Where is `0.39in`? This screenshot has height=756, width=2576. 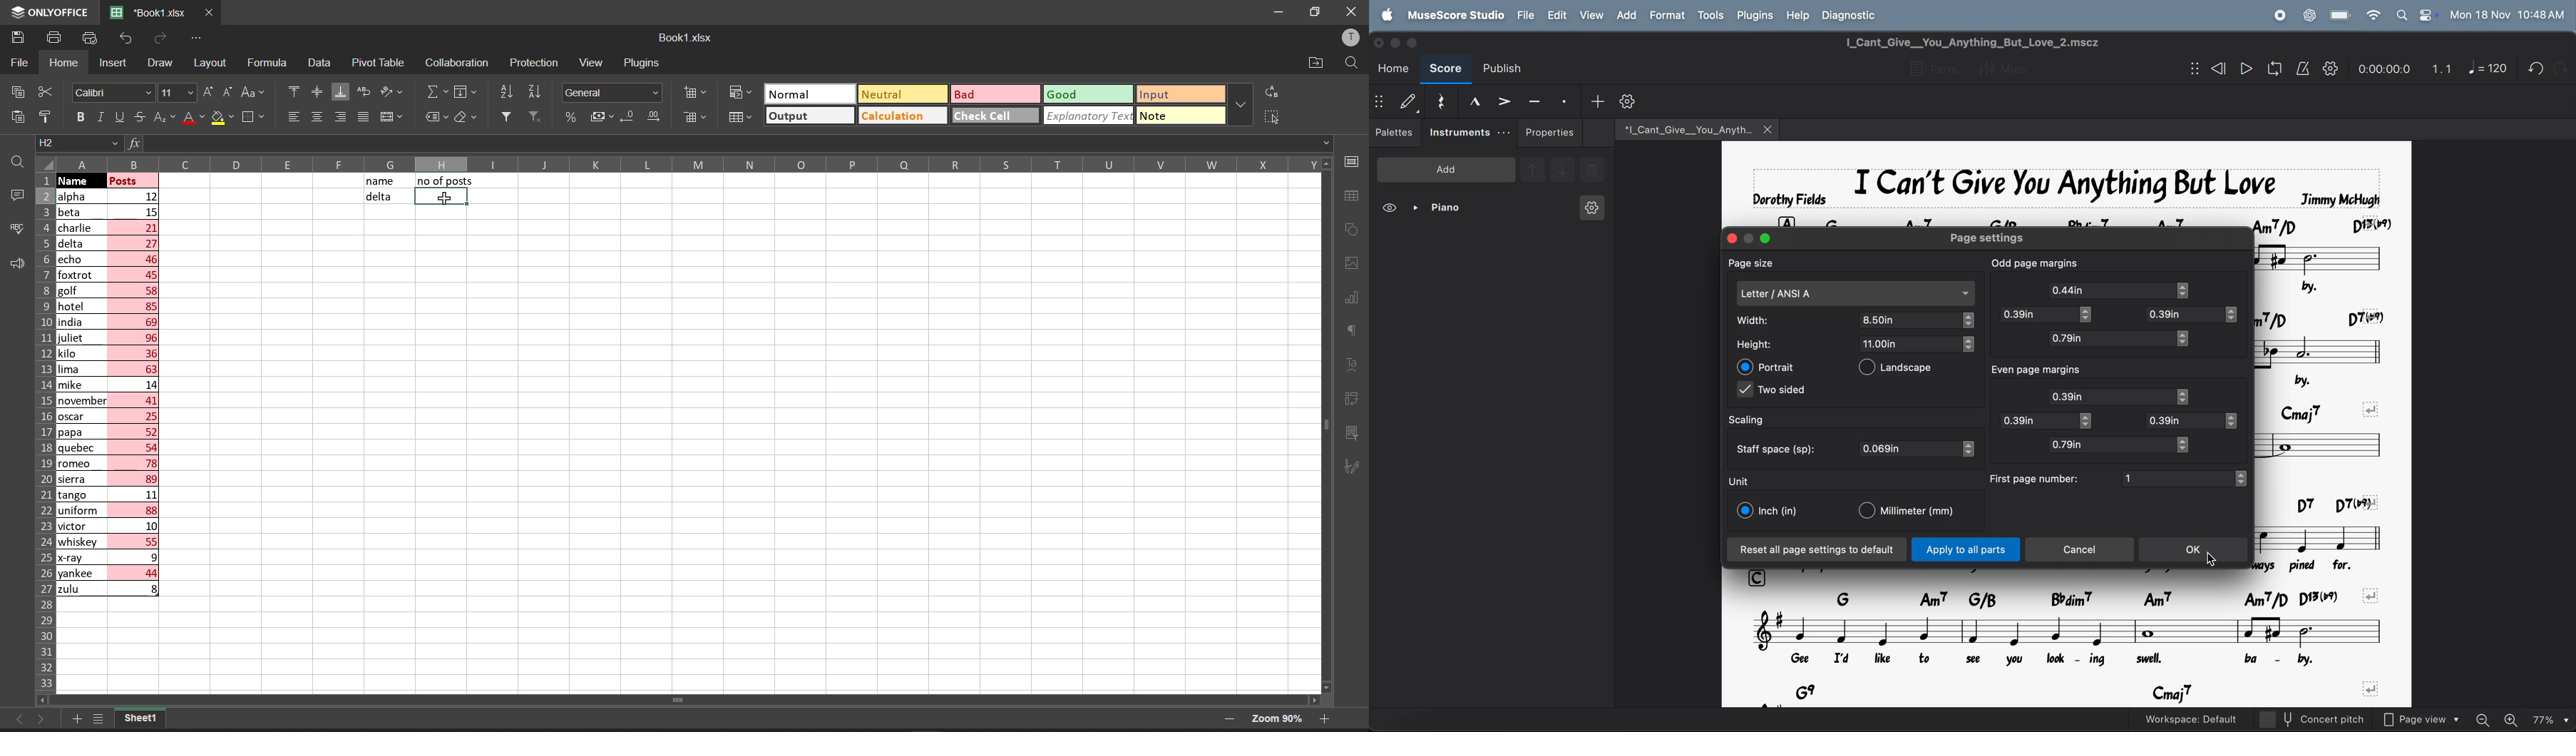
0.39in is located at coordinates (2184, 315).